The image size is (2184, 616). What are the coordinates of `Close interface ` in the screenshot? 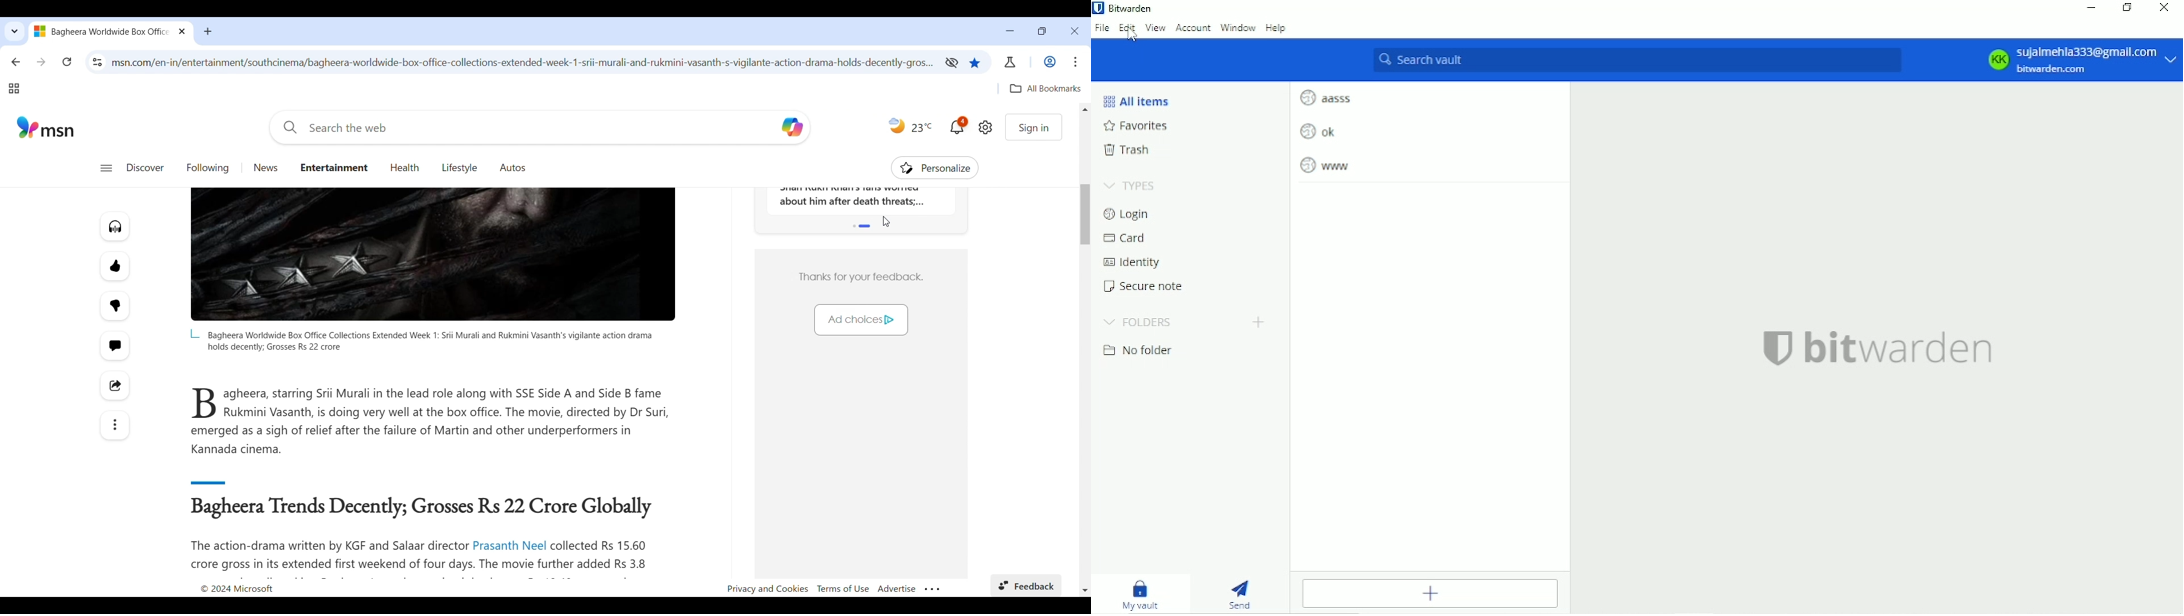 It's located at (1075, 31).